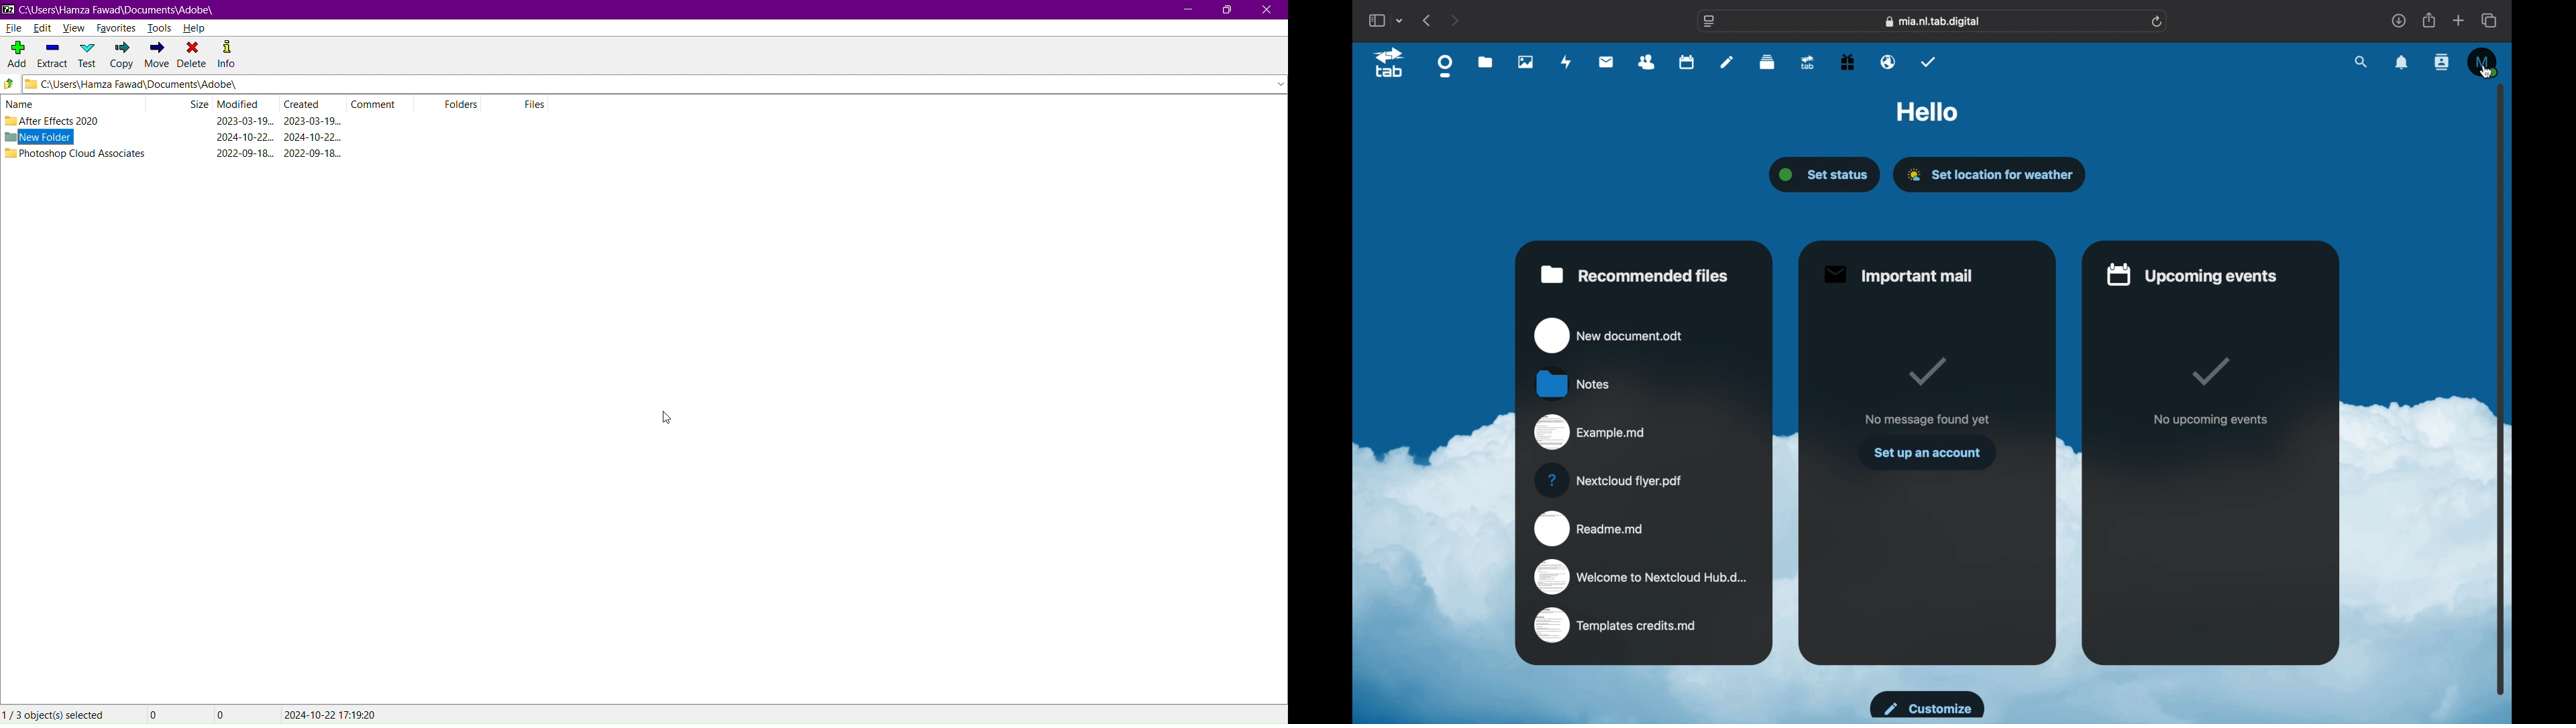 The height and width of the screenshot is (728, 2576). I want to click on created date & time, so click(313, 121).